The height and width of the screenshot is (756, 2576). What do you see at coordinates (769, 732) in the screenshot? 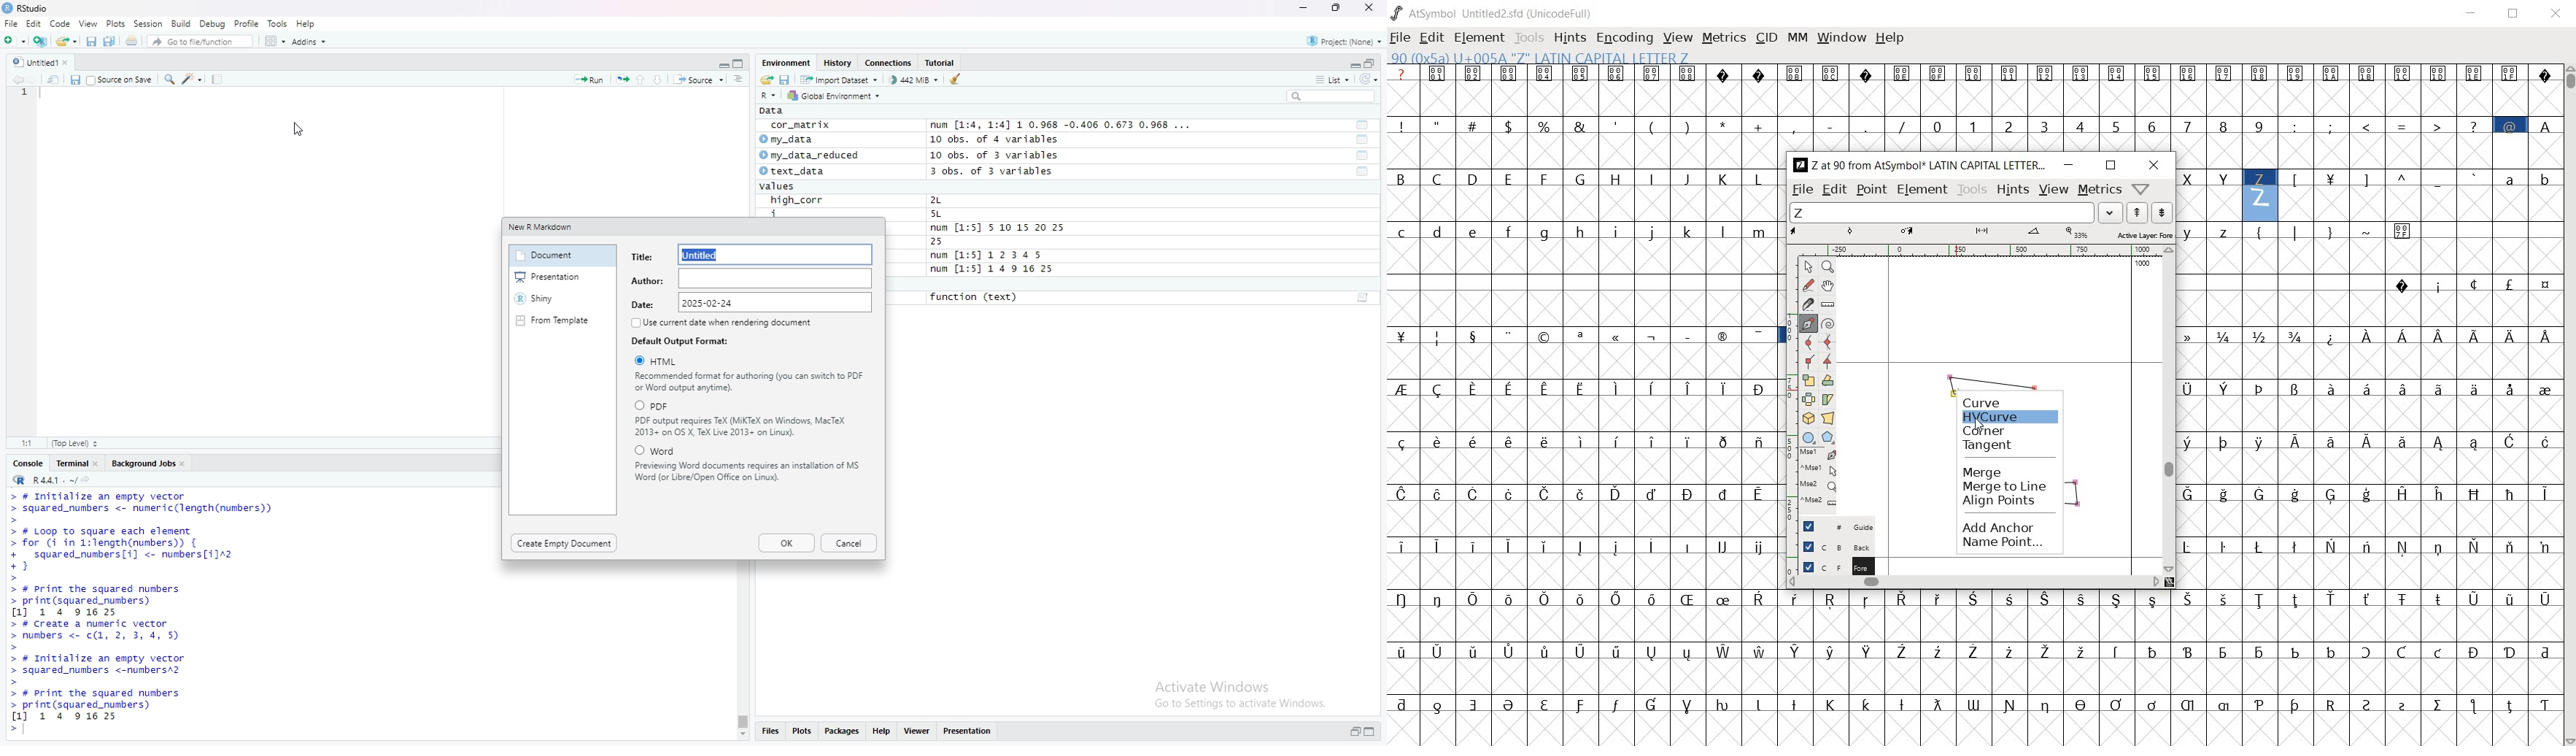
I see `Filles` at bounding box center [769, 732].